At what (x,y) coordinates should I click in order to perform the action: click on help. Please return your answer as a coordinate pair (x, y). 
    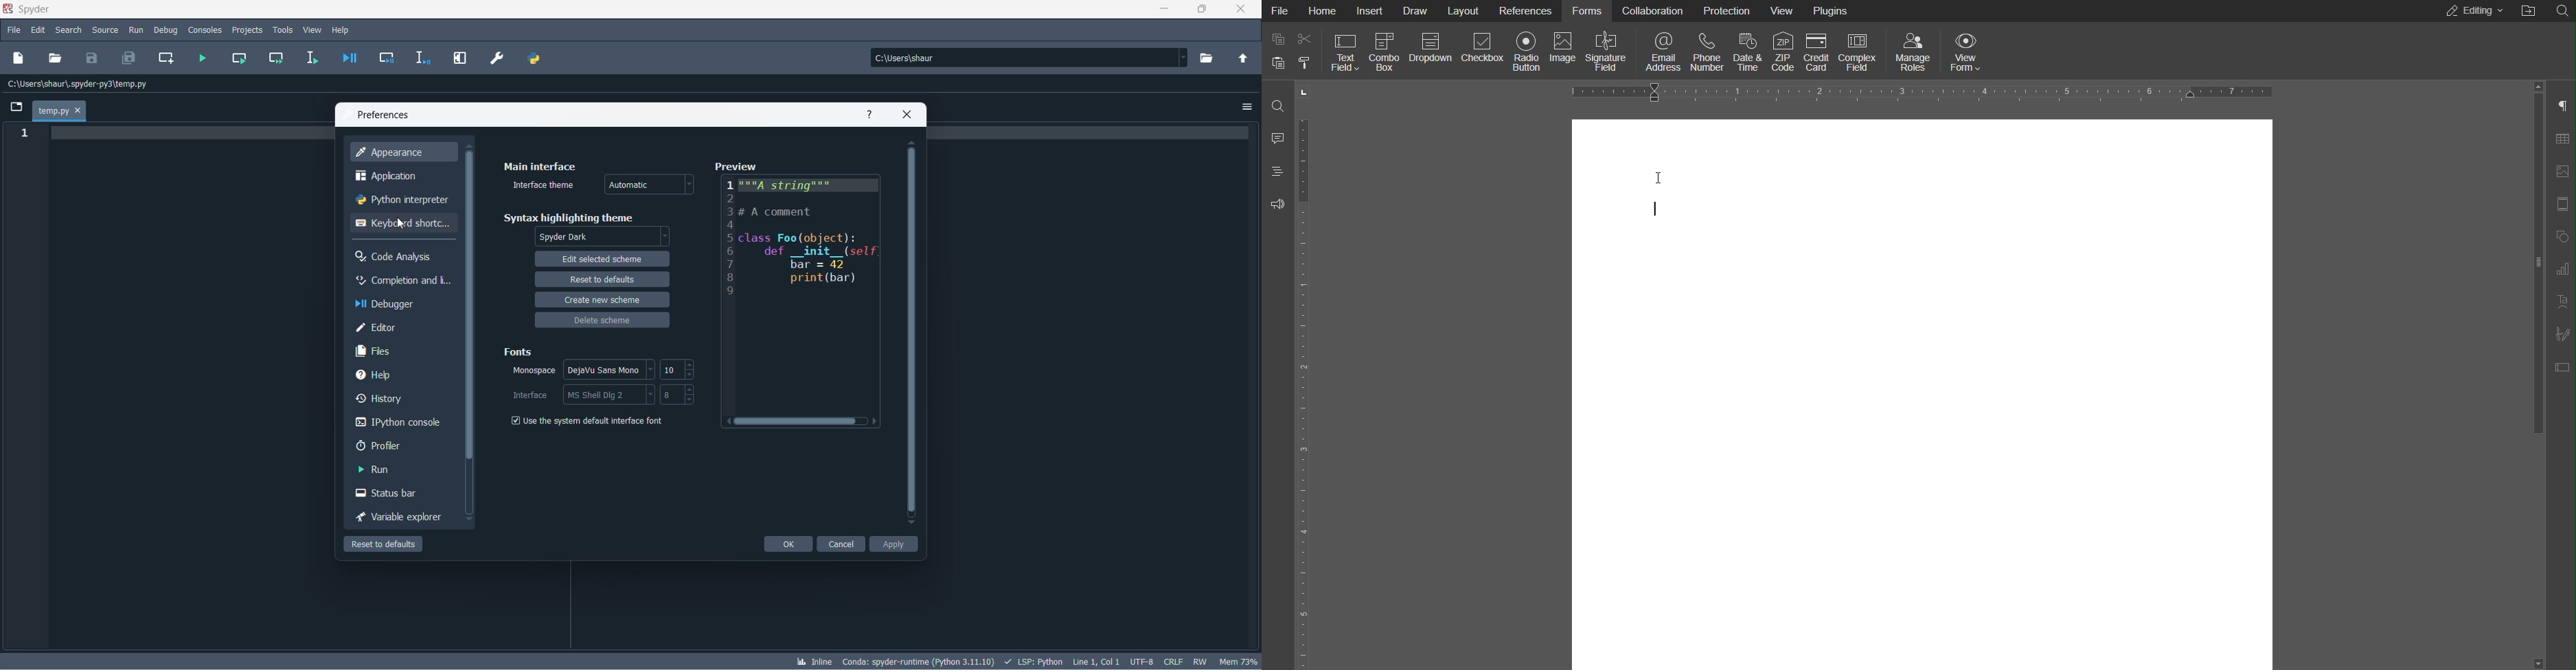
    Looking at the image, I should click on (342, 30).